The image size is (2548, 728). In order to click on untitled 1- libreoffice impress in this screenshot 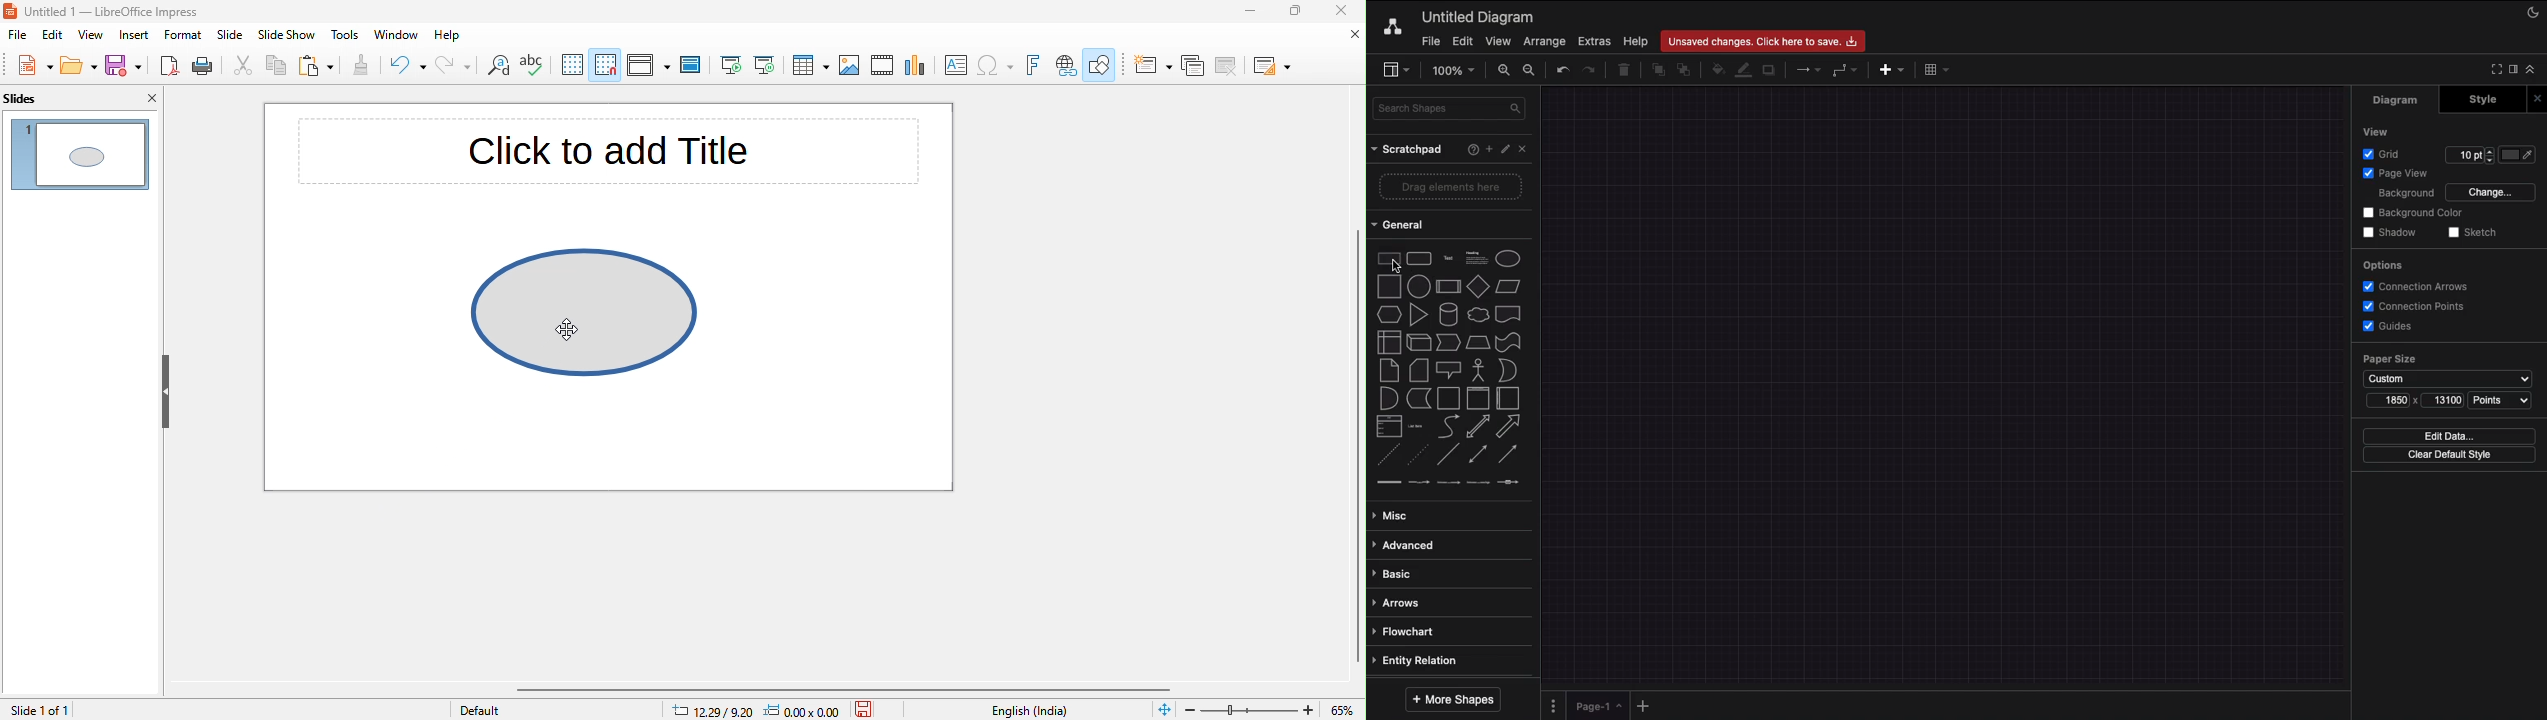, I will do `click(122, 12)`.